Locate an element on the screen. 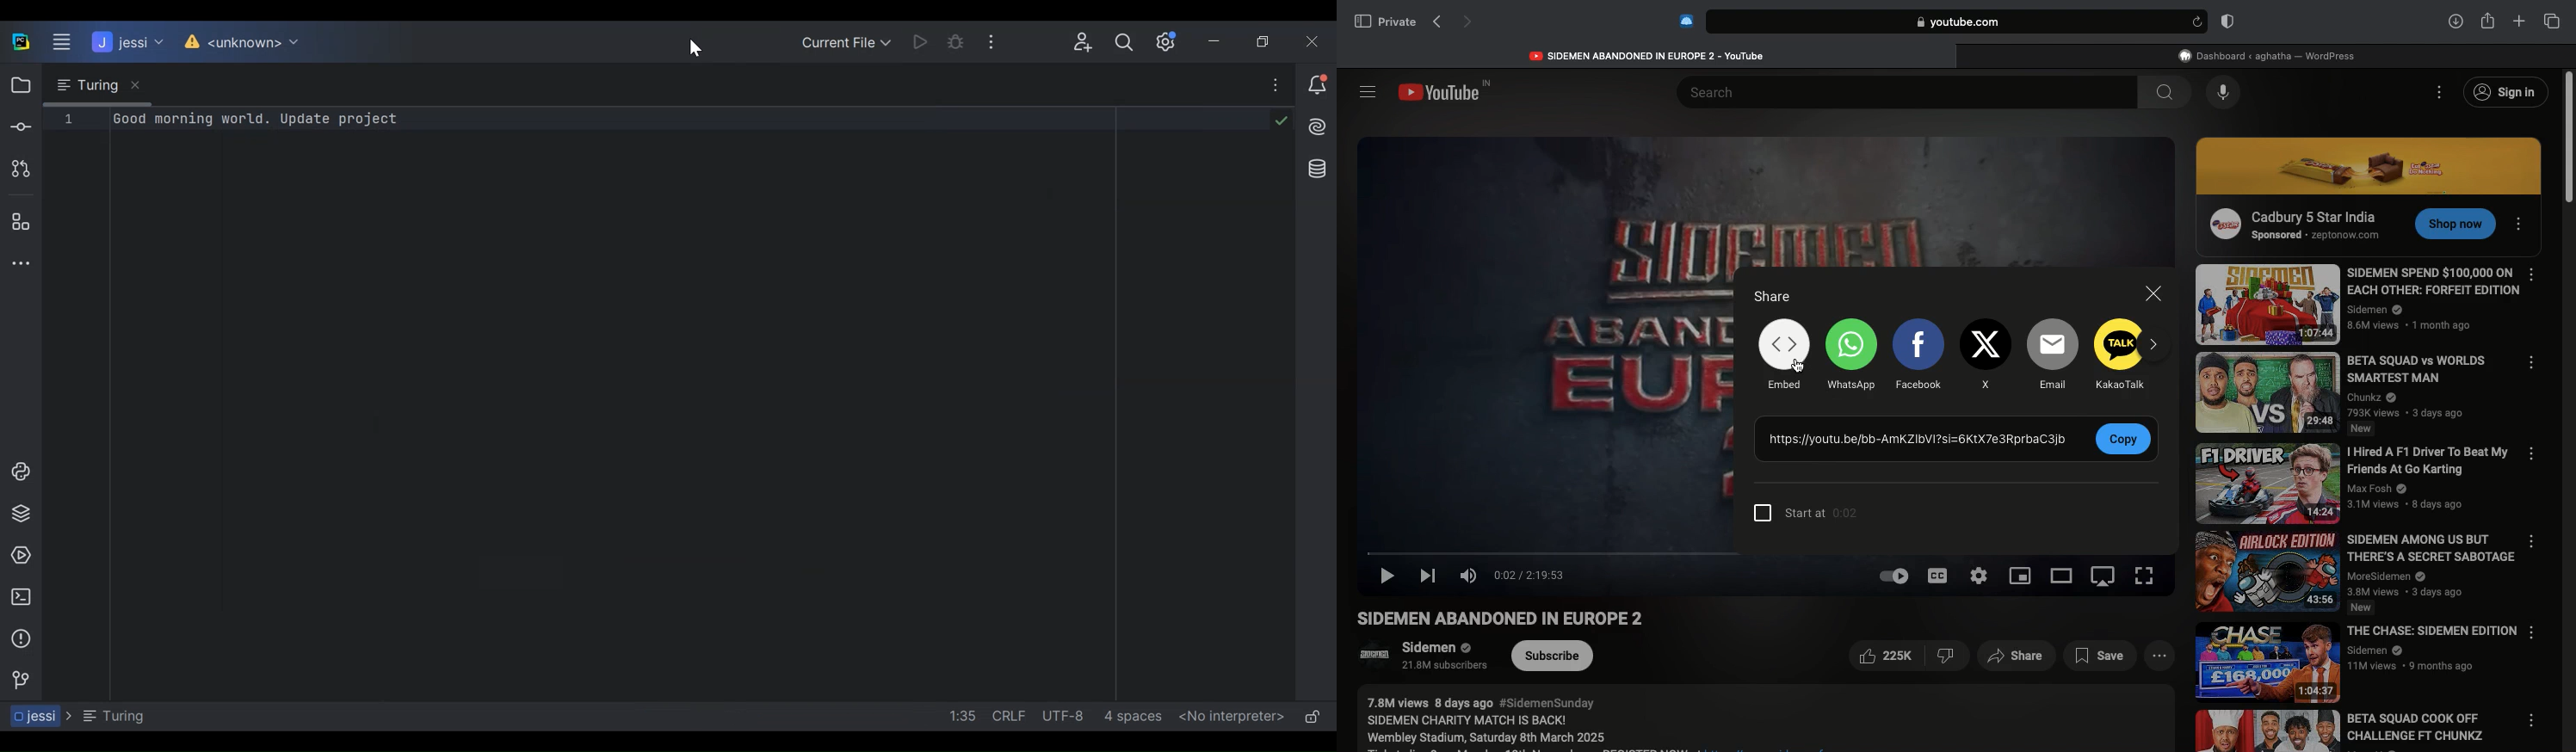  Video name is located at coordinates (2358, 659).